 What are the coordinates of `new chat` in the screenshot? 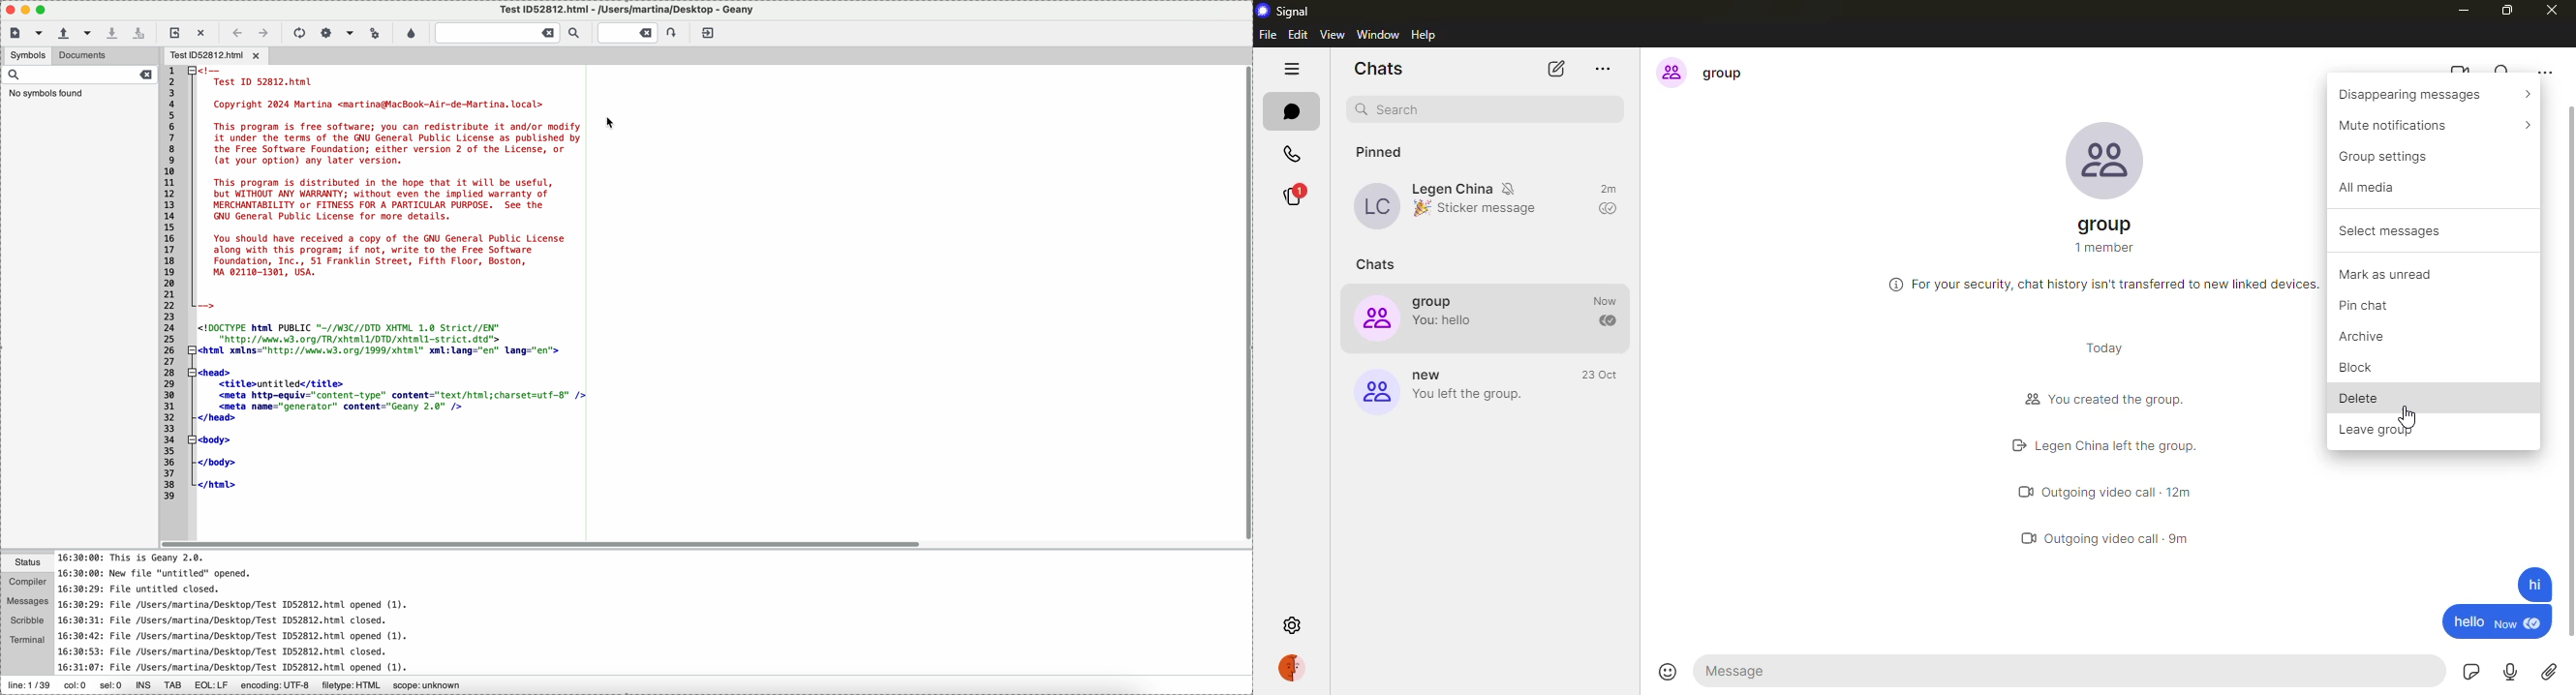 It's located at (1554, 70).